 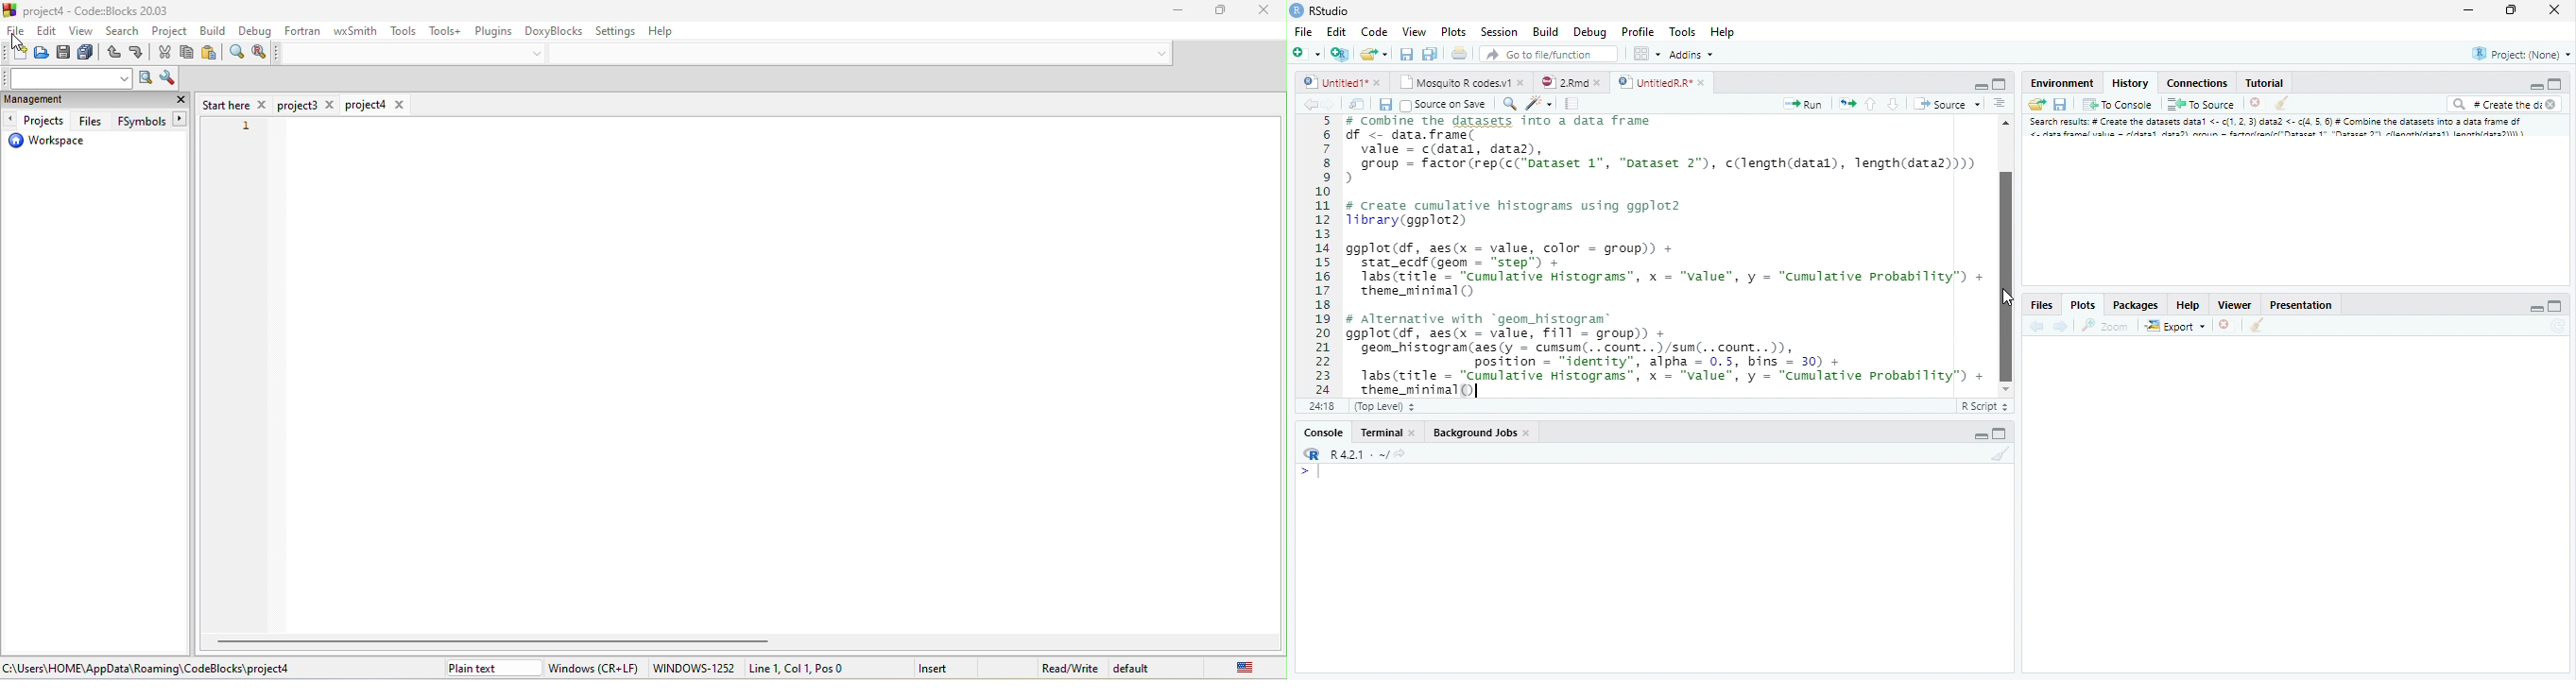 What do you see at coordinates (405, 31) in the screenshot?
I see `tools` at bounding box center [405, 31].